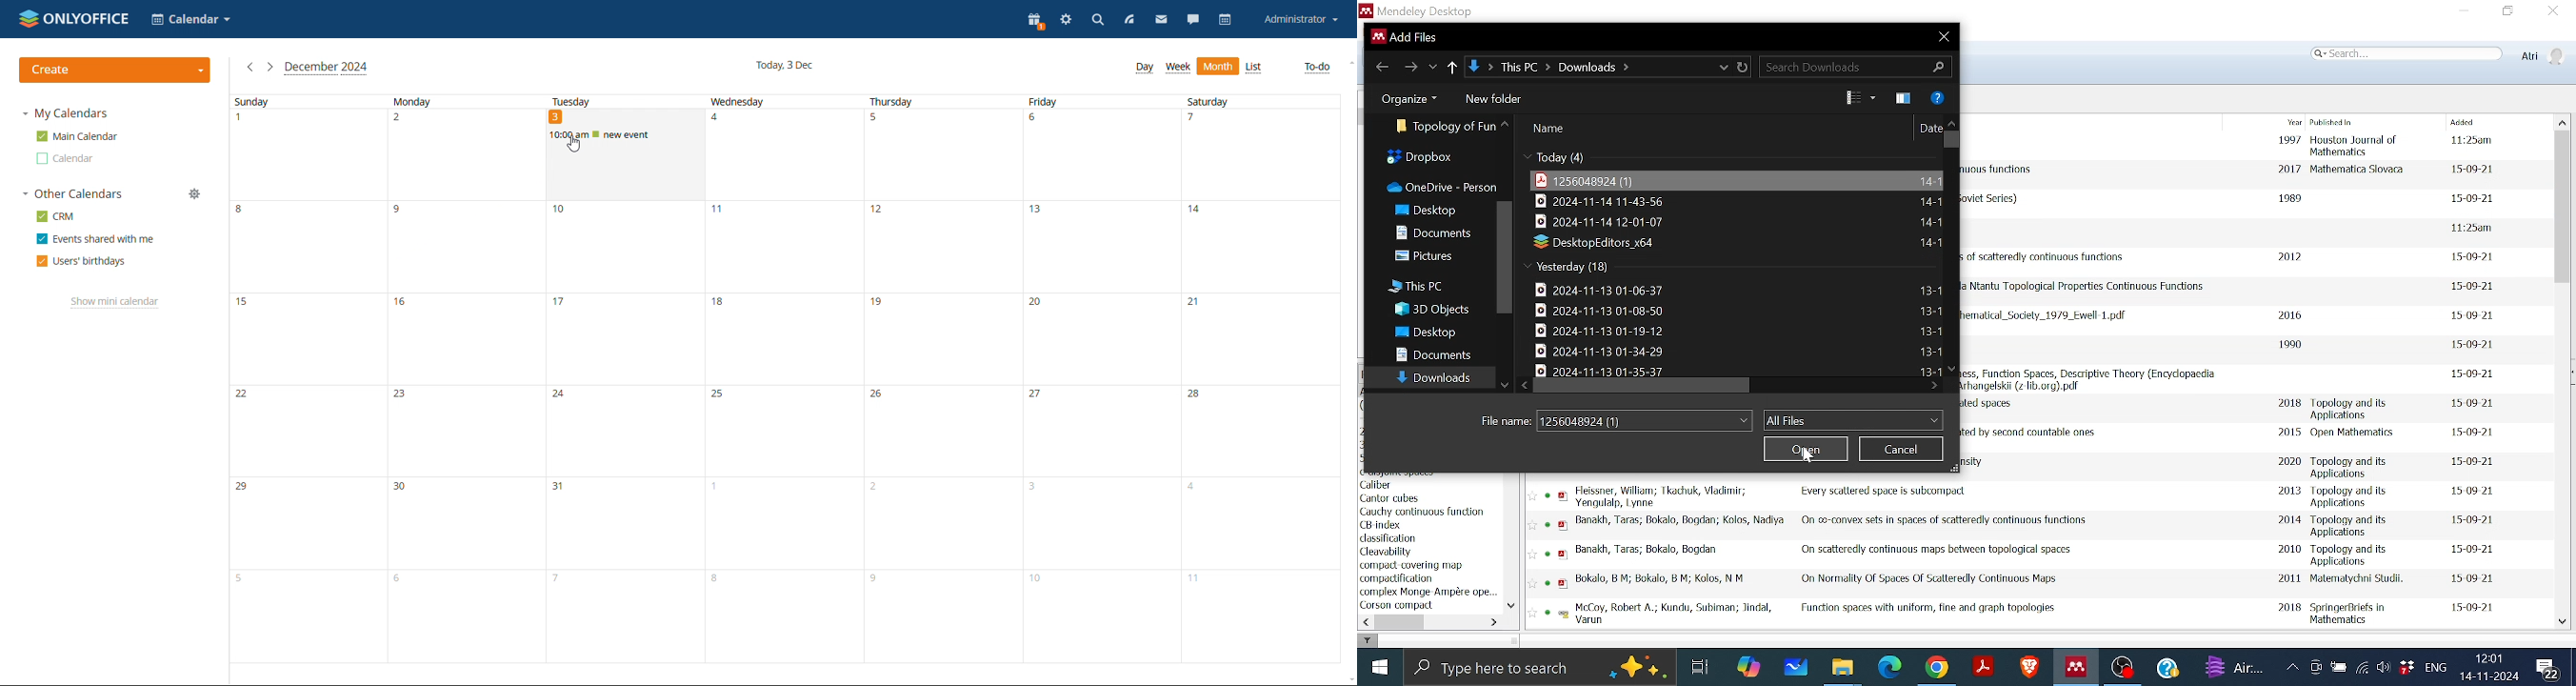  Describe the element at coordinates (2543, 57) in the screenshot. I see `Profile` at that location.